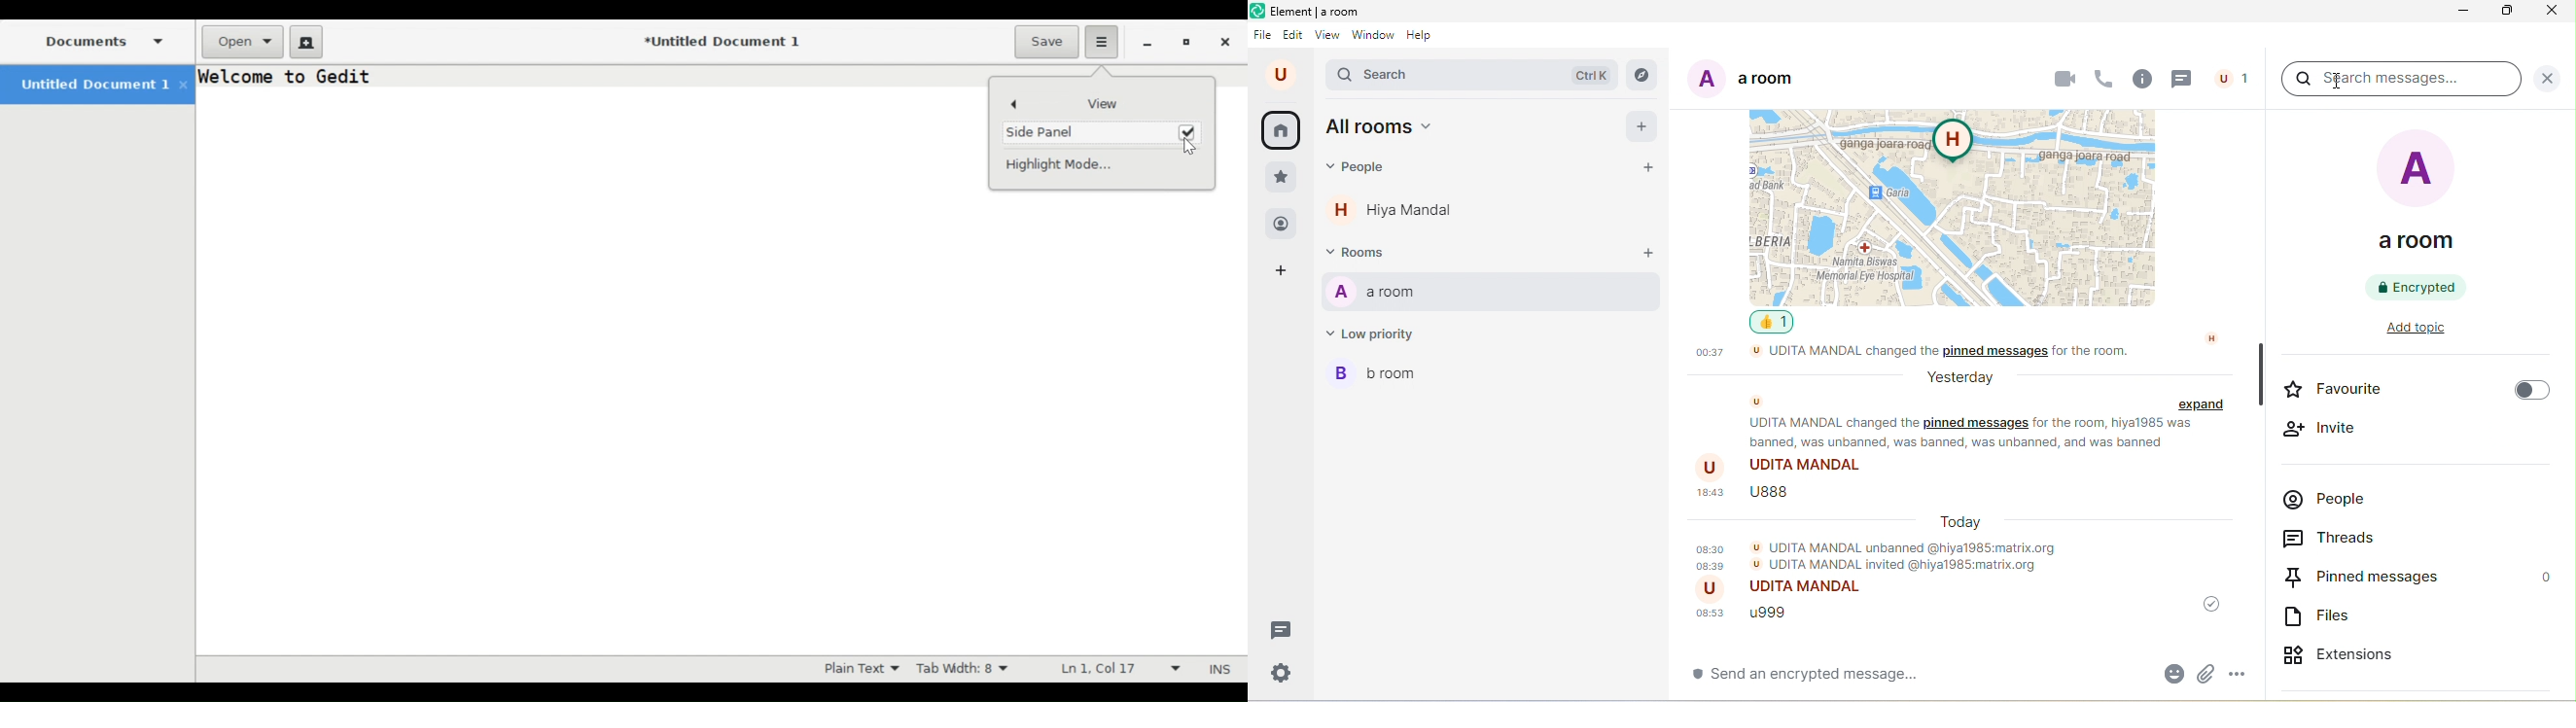 The width and height of the screenshot is (2576, 728). Describe the element at coordinates (243, 40) in the screenshot. I see `Open` at that location.